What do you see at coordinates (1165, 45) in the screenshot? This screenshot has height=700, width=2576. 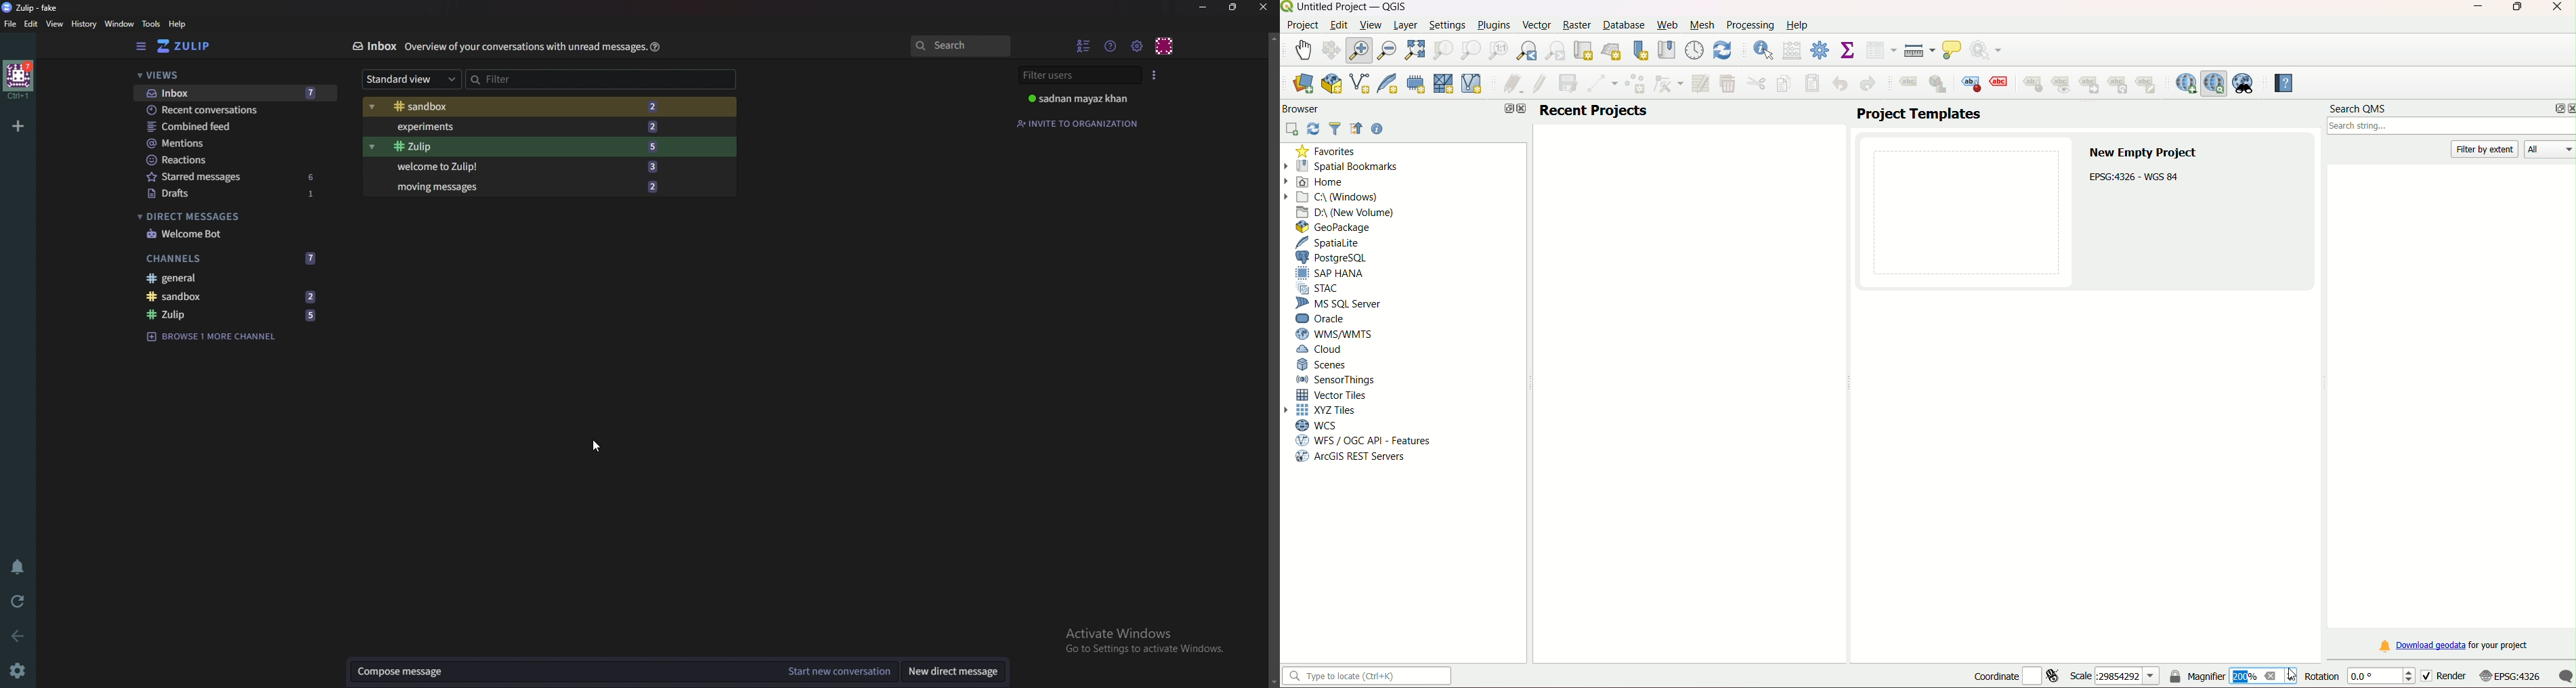 I see `personal menu` at bounding box center [1165, 45].